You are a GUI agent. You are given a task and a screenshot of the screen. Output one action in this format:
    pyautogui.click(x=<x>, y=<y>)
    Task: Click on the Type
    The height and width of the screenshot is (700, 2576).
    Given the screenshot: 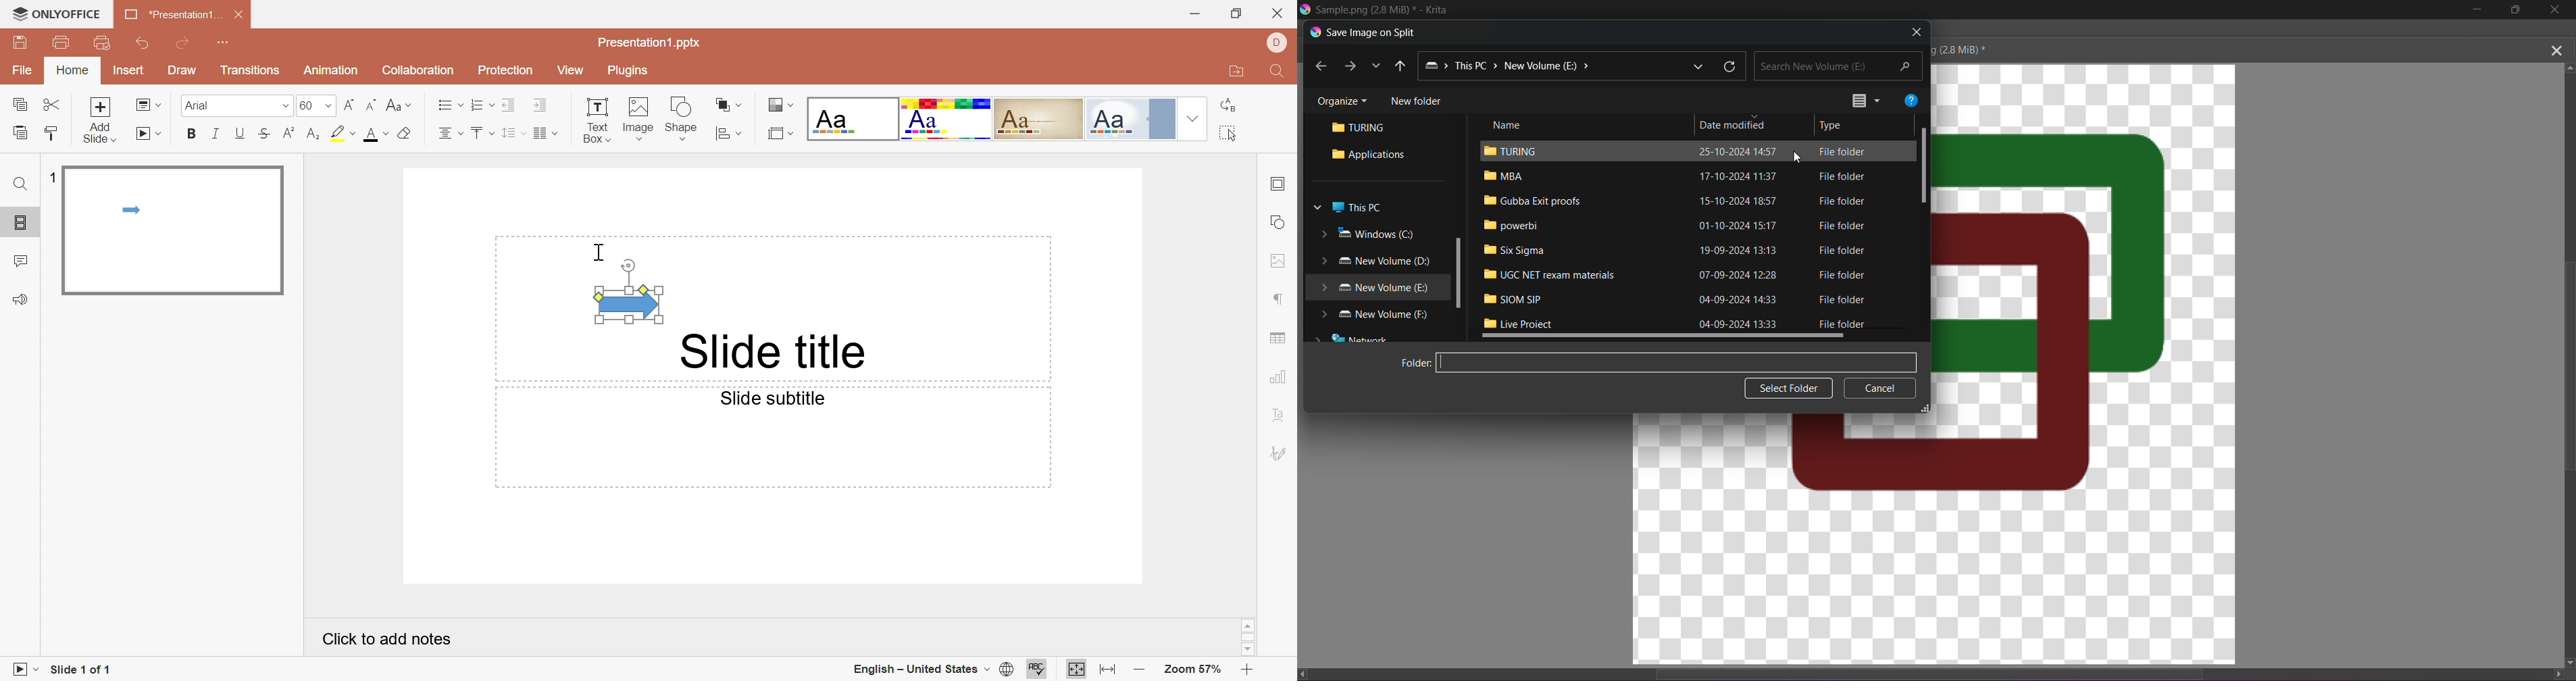 What is the action you would take?
    pyautogui.click(x=1821, y=123)
    